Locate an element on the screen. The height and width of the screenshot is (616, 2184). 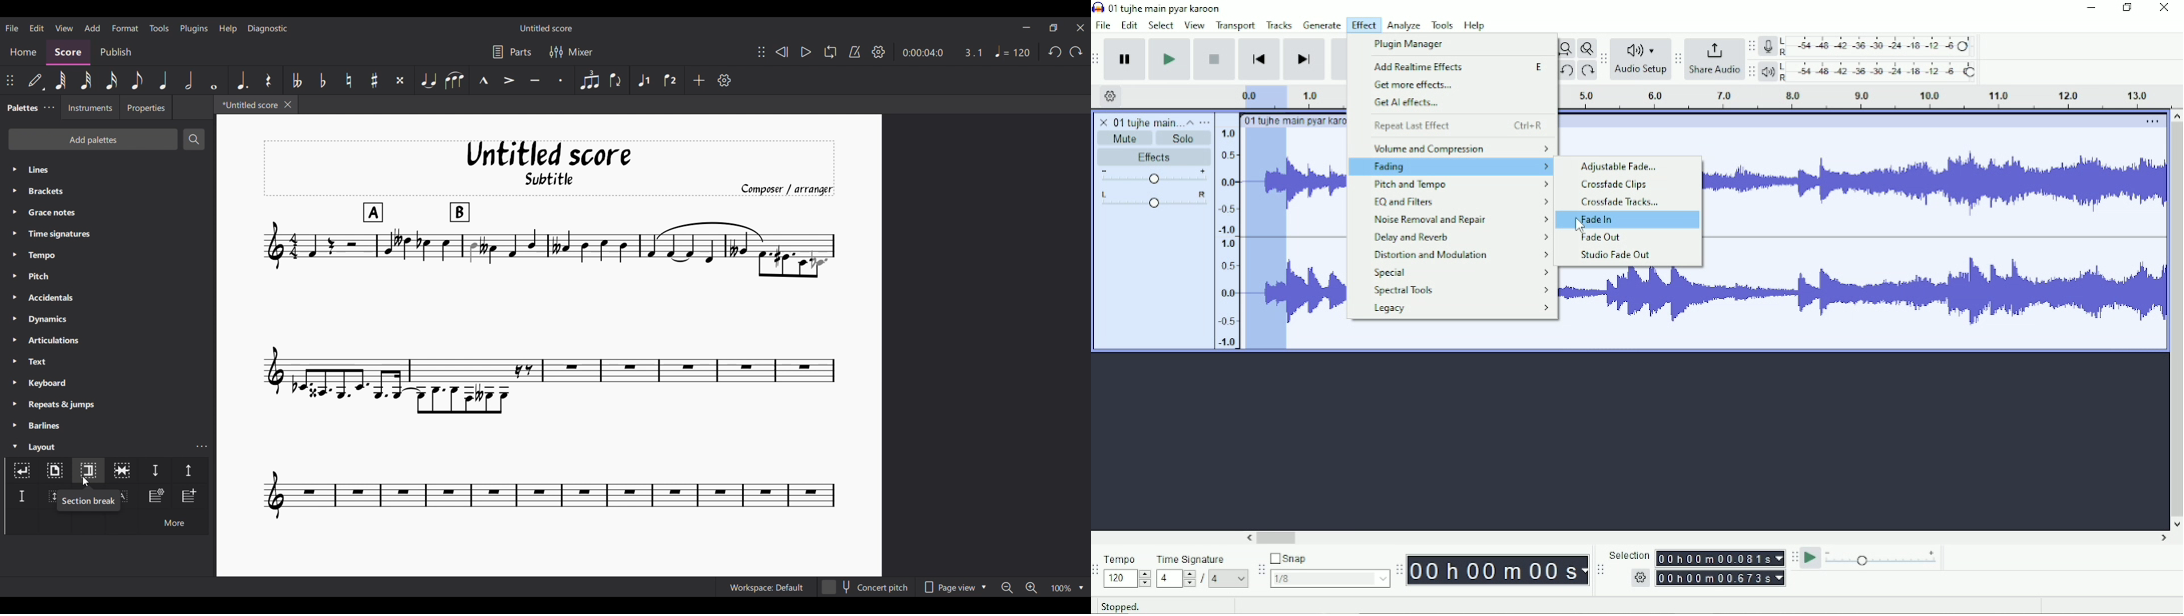
Tempo Range is located at coordinates (1127, 578).